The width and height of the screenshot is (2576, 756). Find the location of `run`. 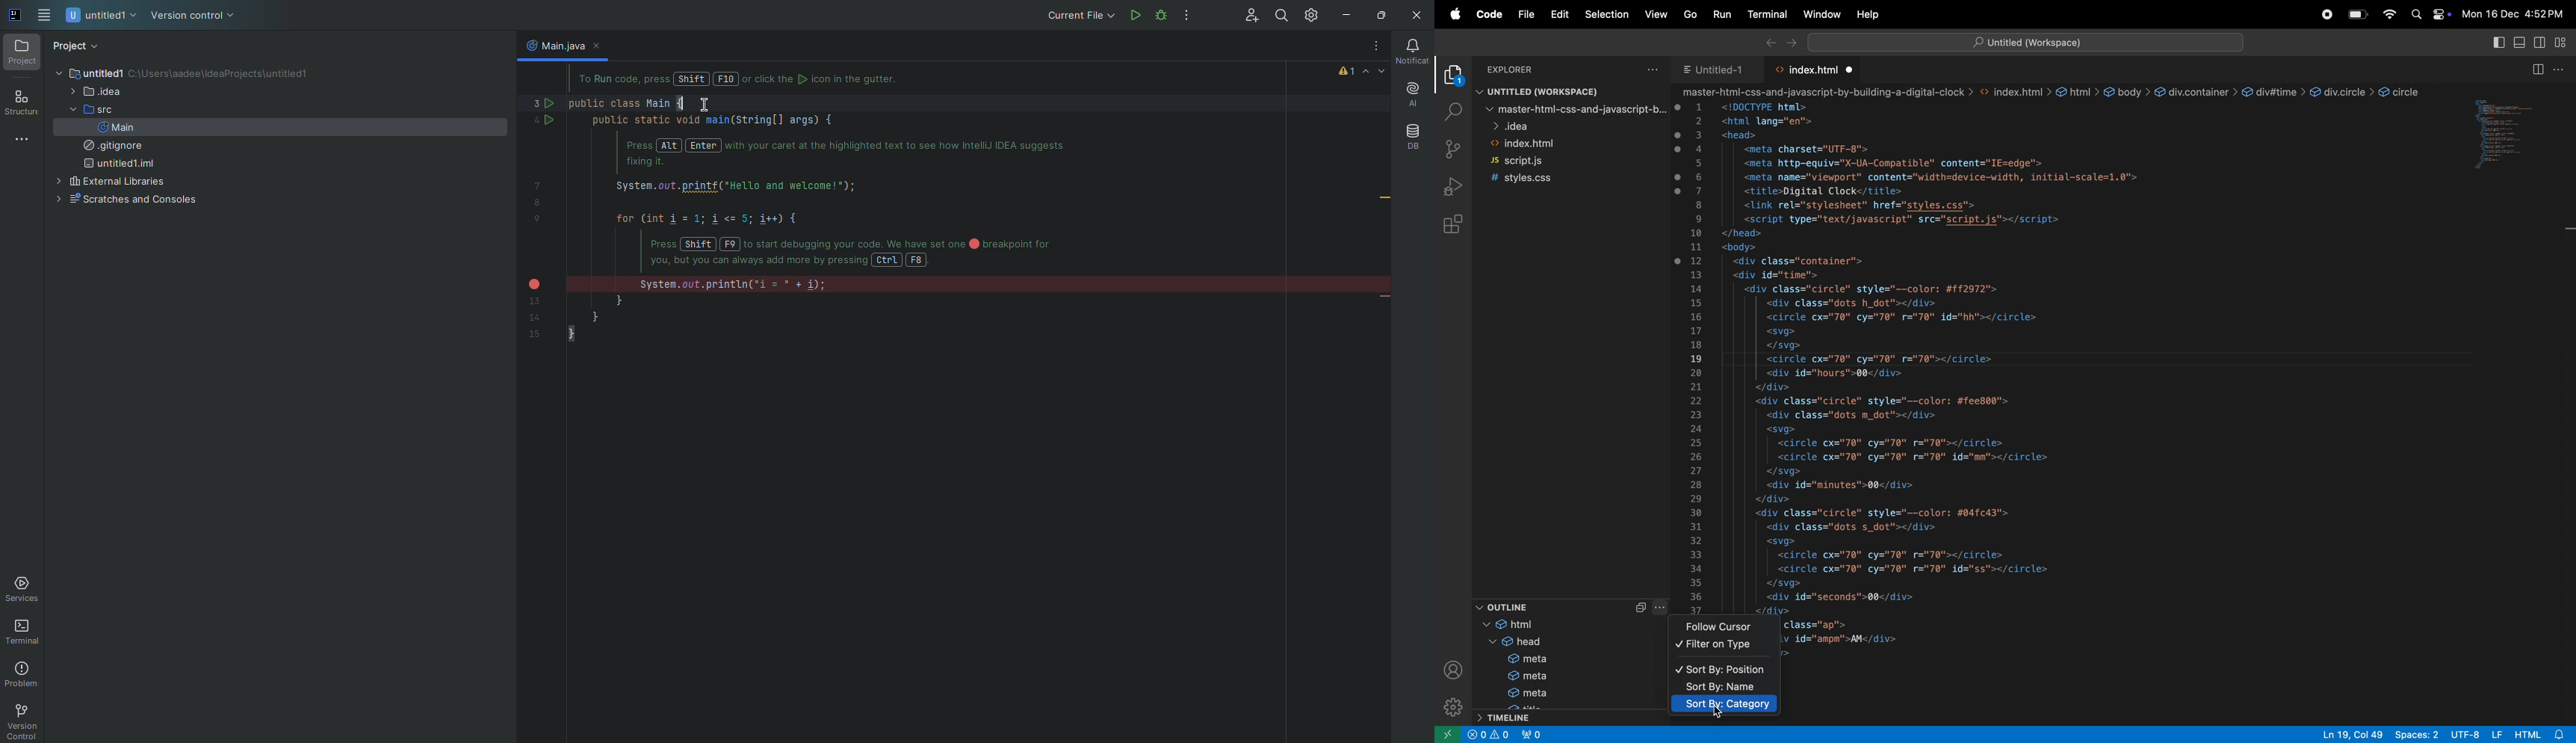

run is located at coordinates (1720, 16).